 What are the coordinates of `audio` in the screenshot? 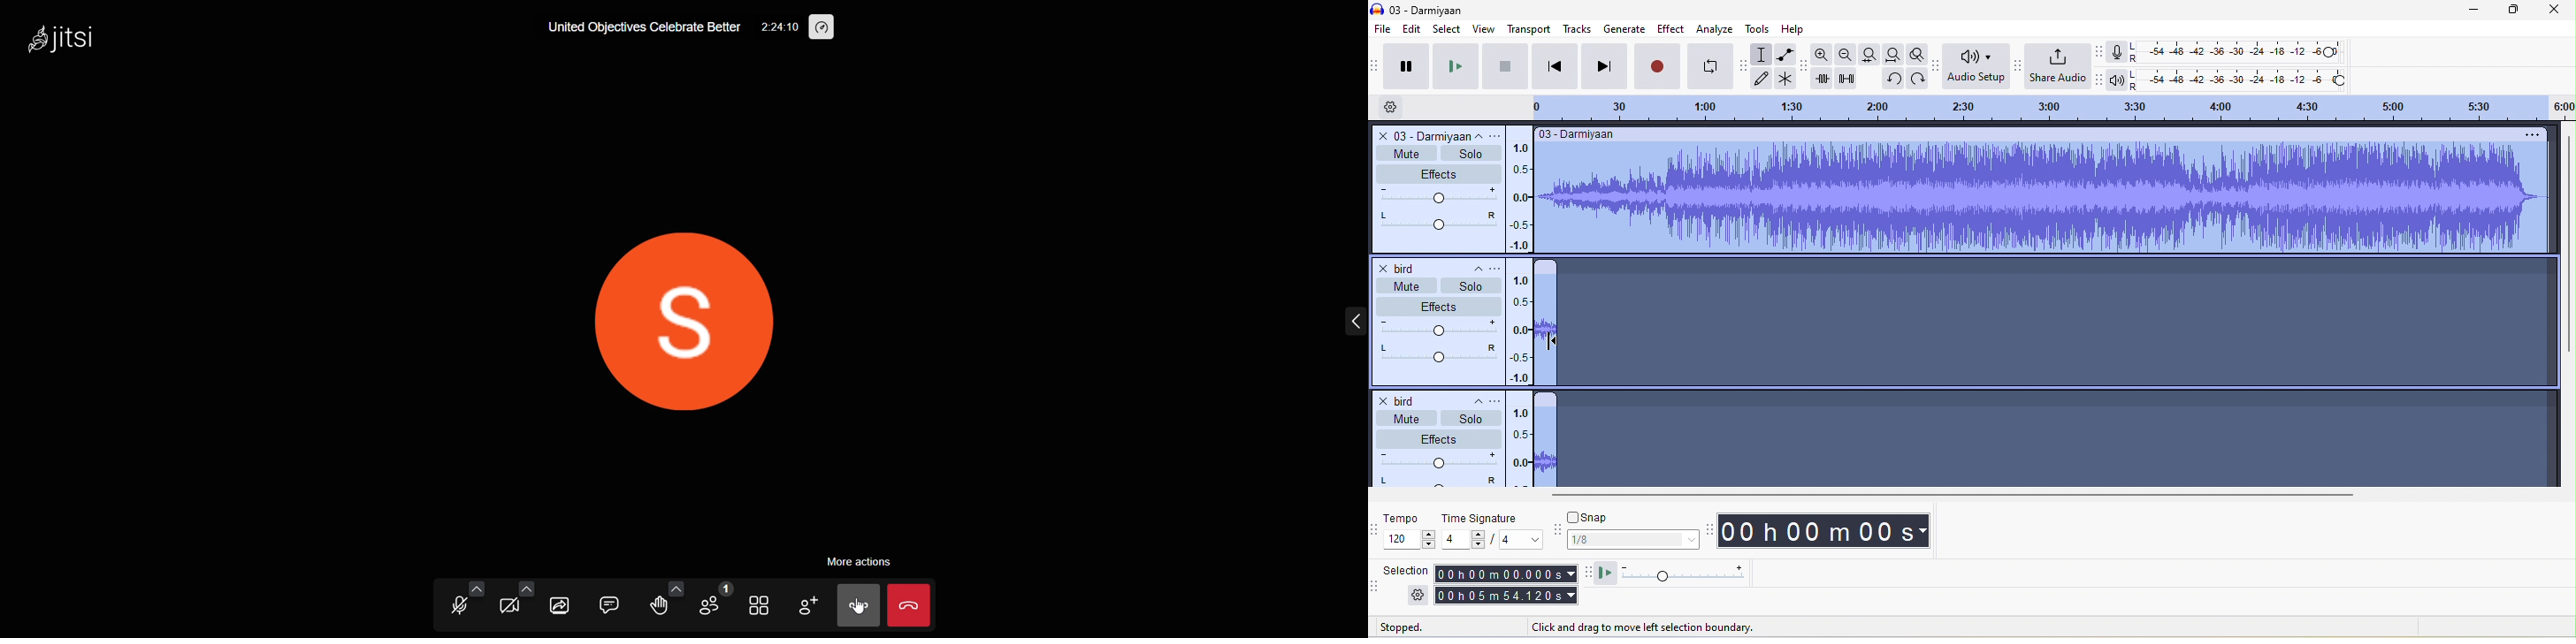 It's located at (1546, 330).